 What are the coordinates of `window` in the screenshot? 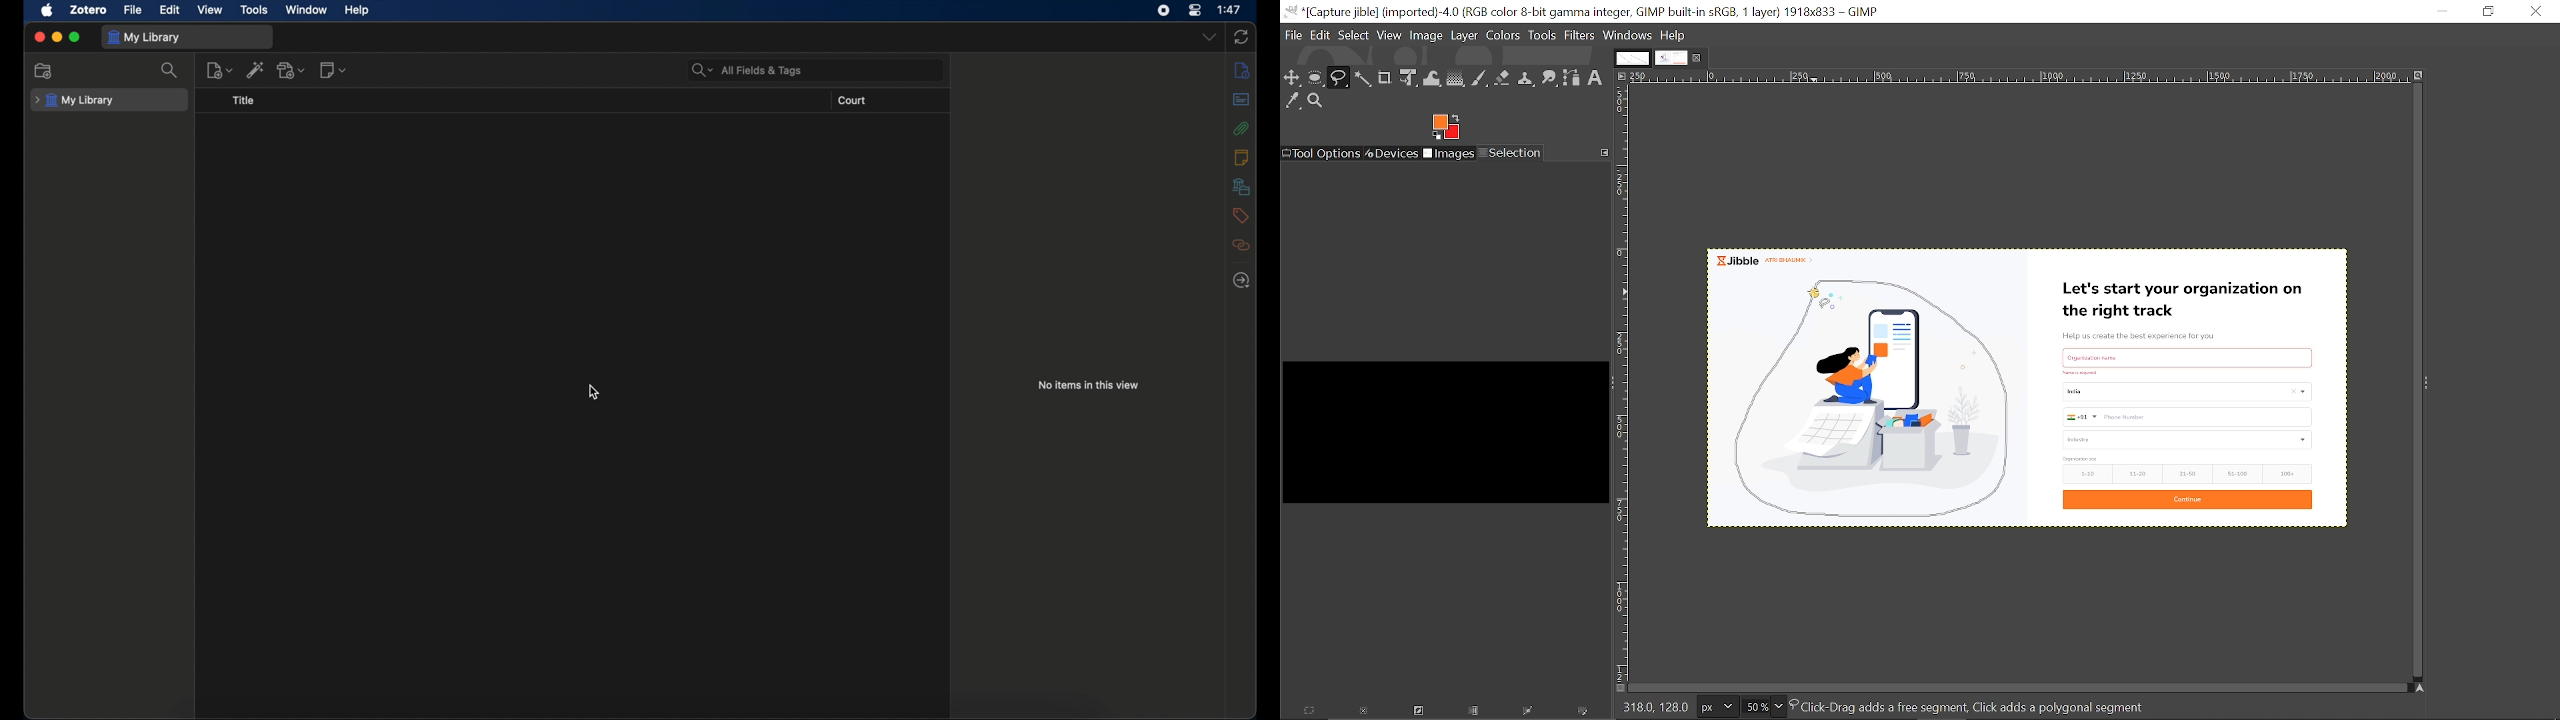 It's located at (305, 9).